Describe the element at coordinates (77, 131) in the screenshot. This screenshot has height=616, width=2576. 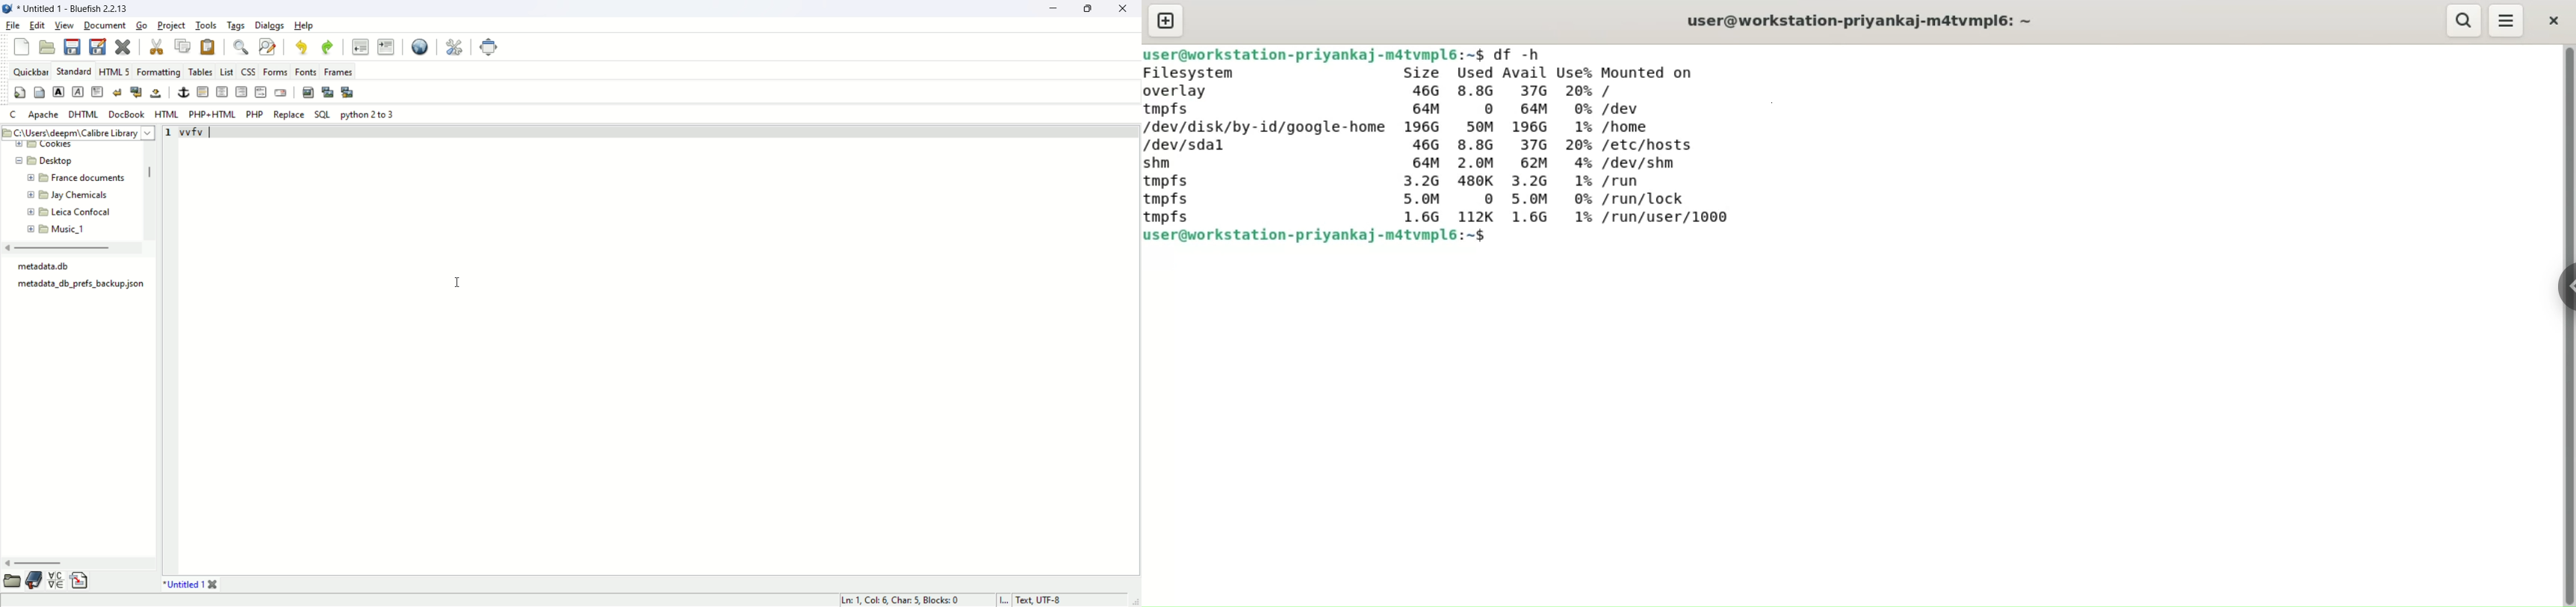
I see `filepath` at that location.